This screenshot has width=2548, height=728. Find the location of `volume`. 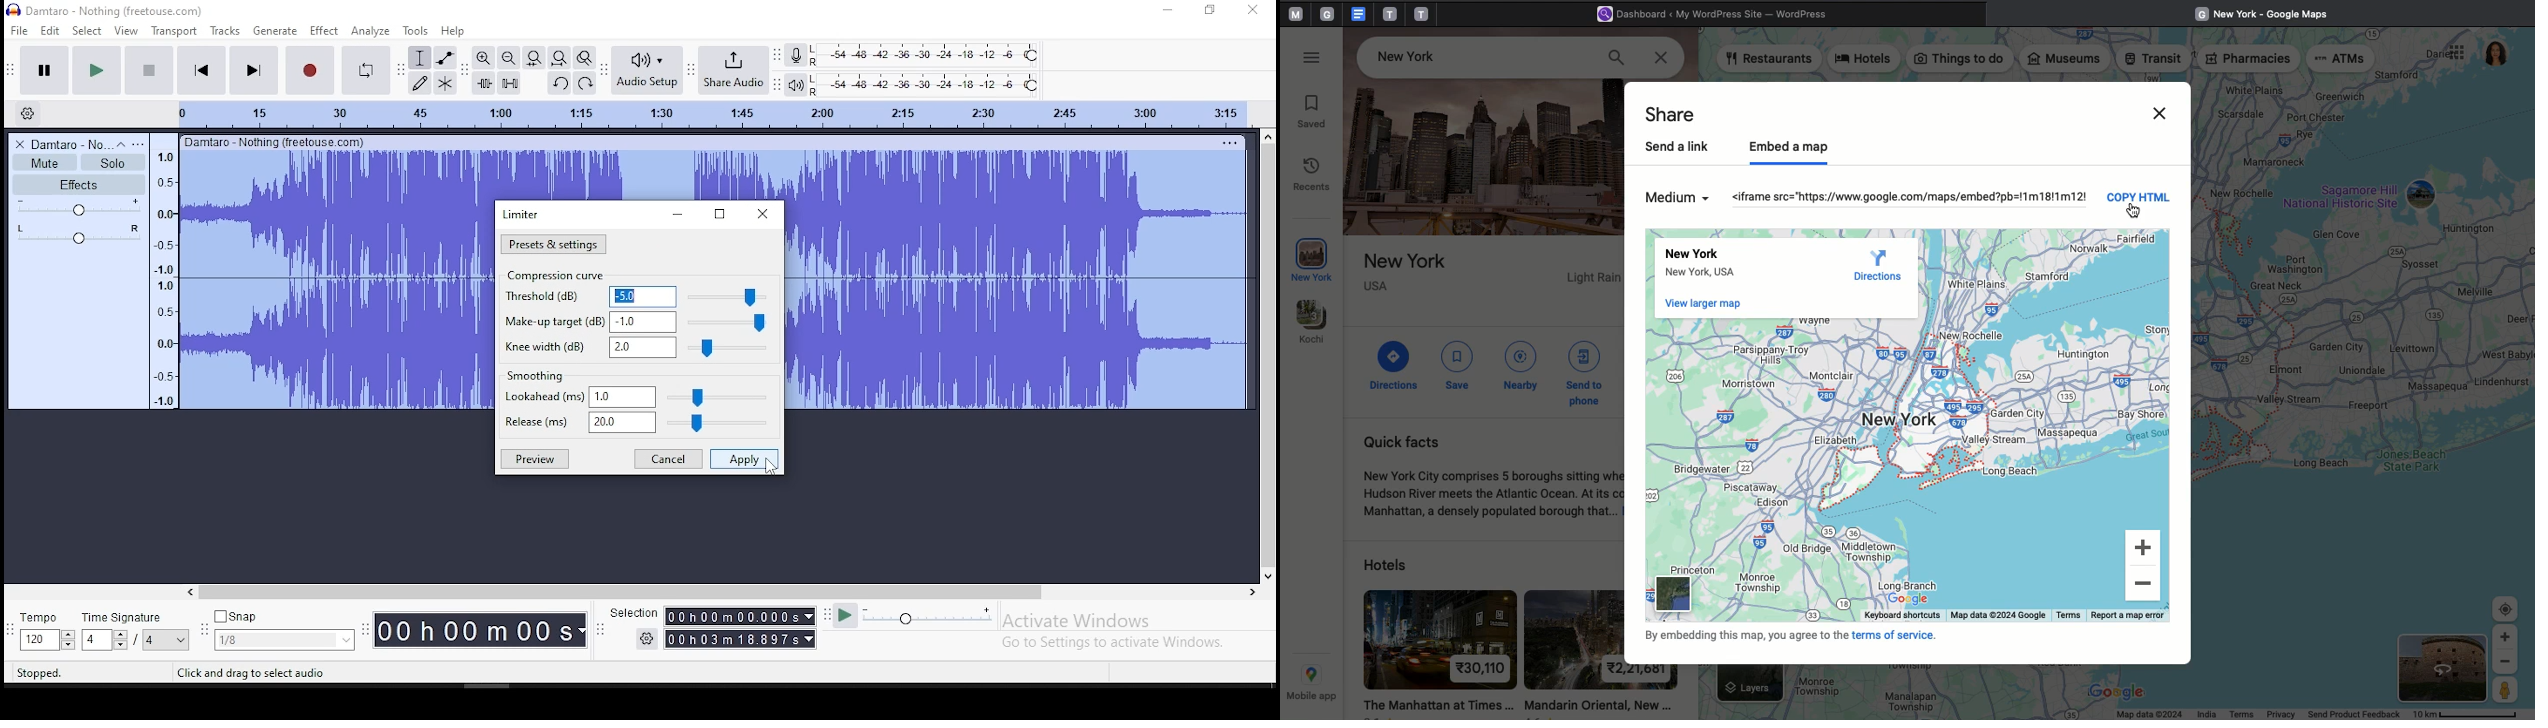

volume is located at coordinates (77, 208).